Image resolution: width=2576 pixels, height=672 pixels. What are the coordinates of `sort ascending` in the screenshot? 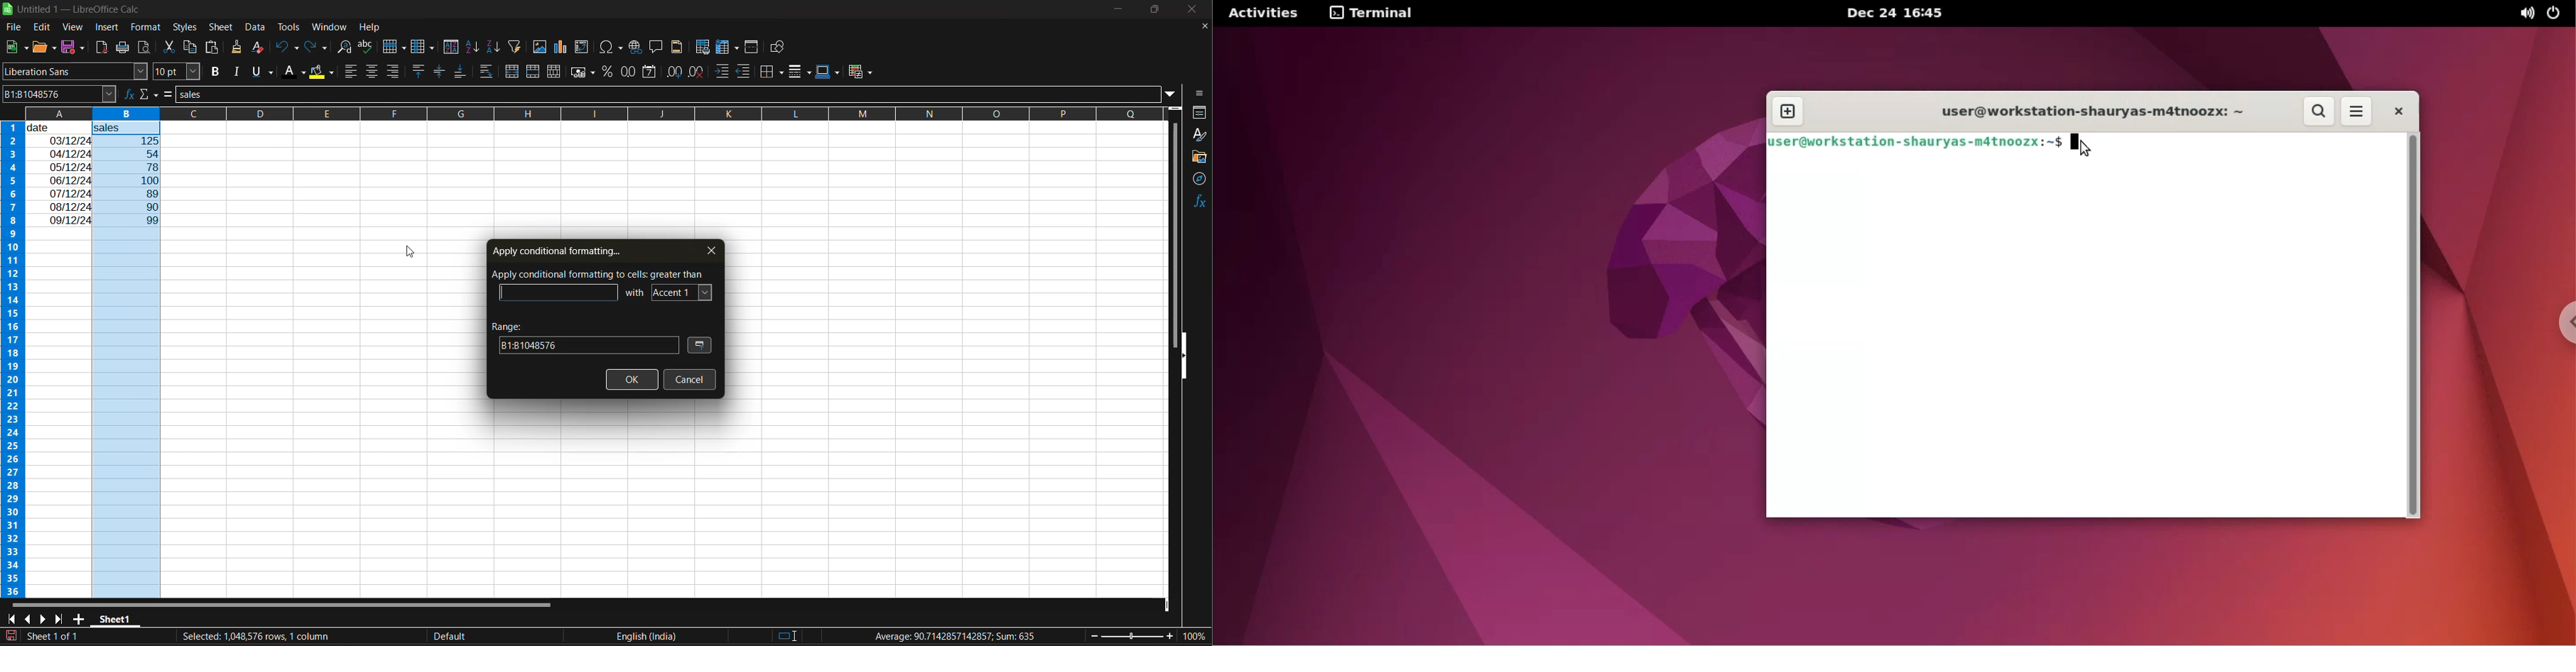 It's located at (475, 47).